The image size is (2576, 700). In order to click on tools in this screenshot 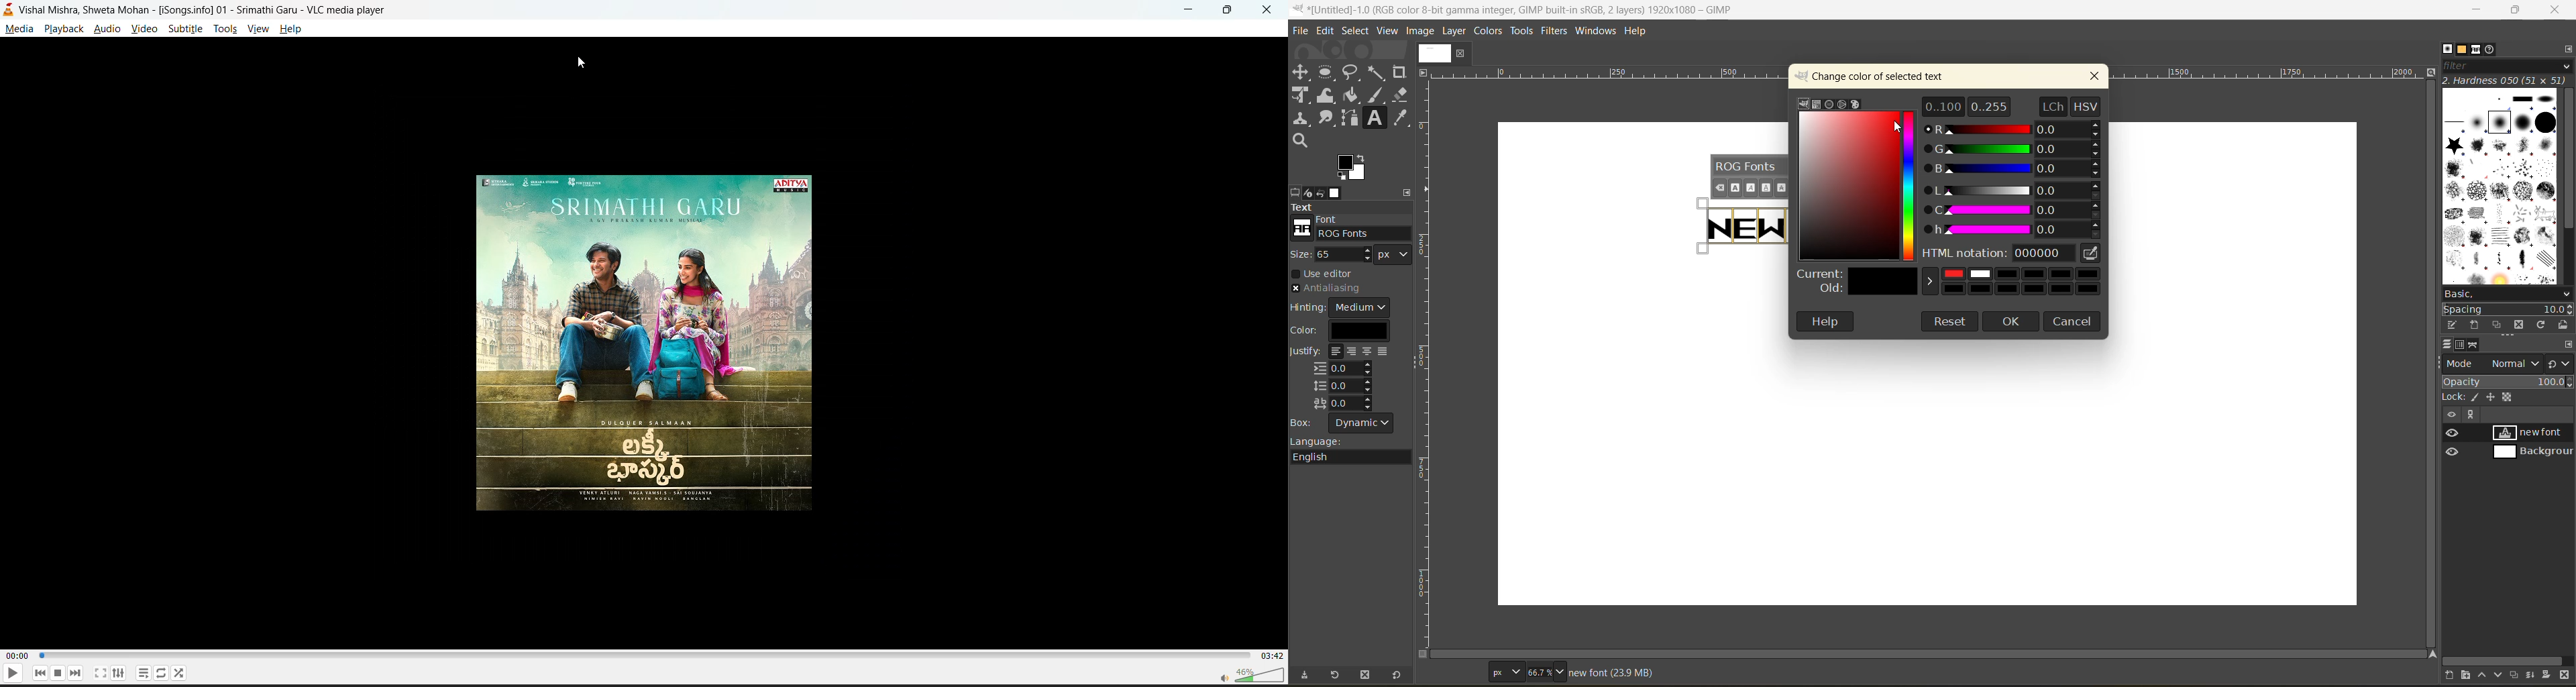, I will do `click(222, 30)`.